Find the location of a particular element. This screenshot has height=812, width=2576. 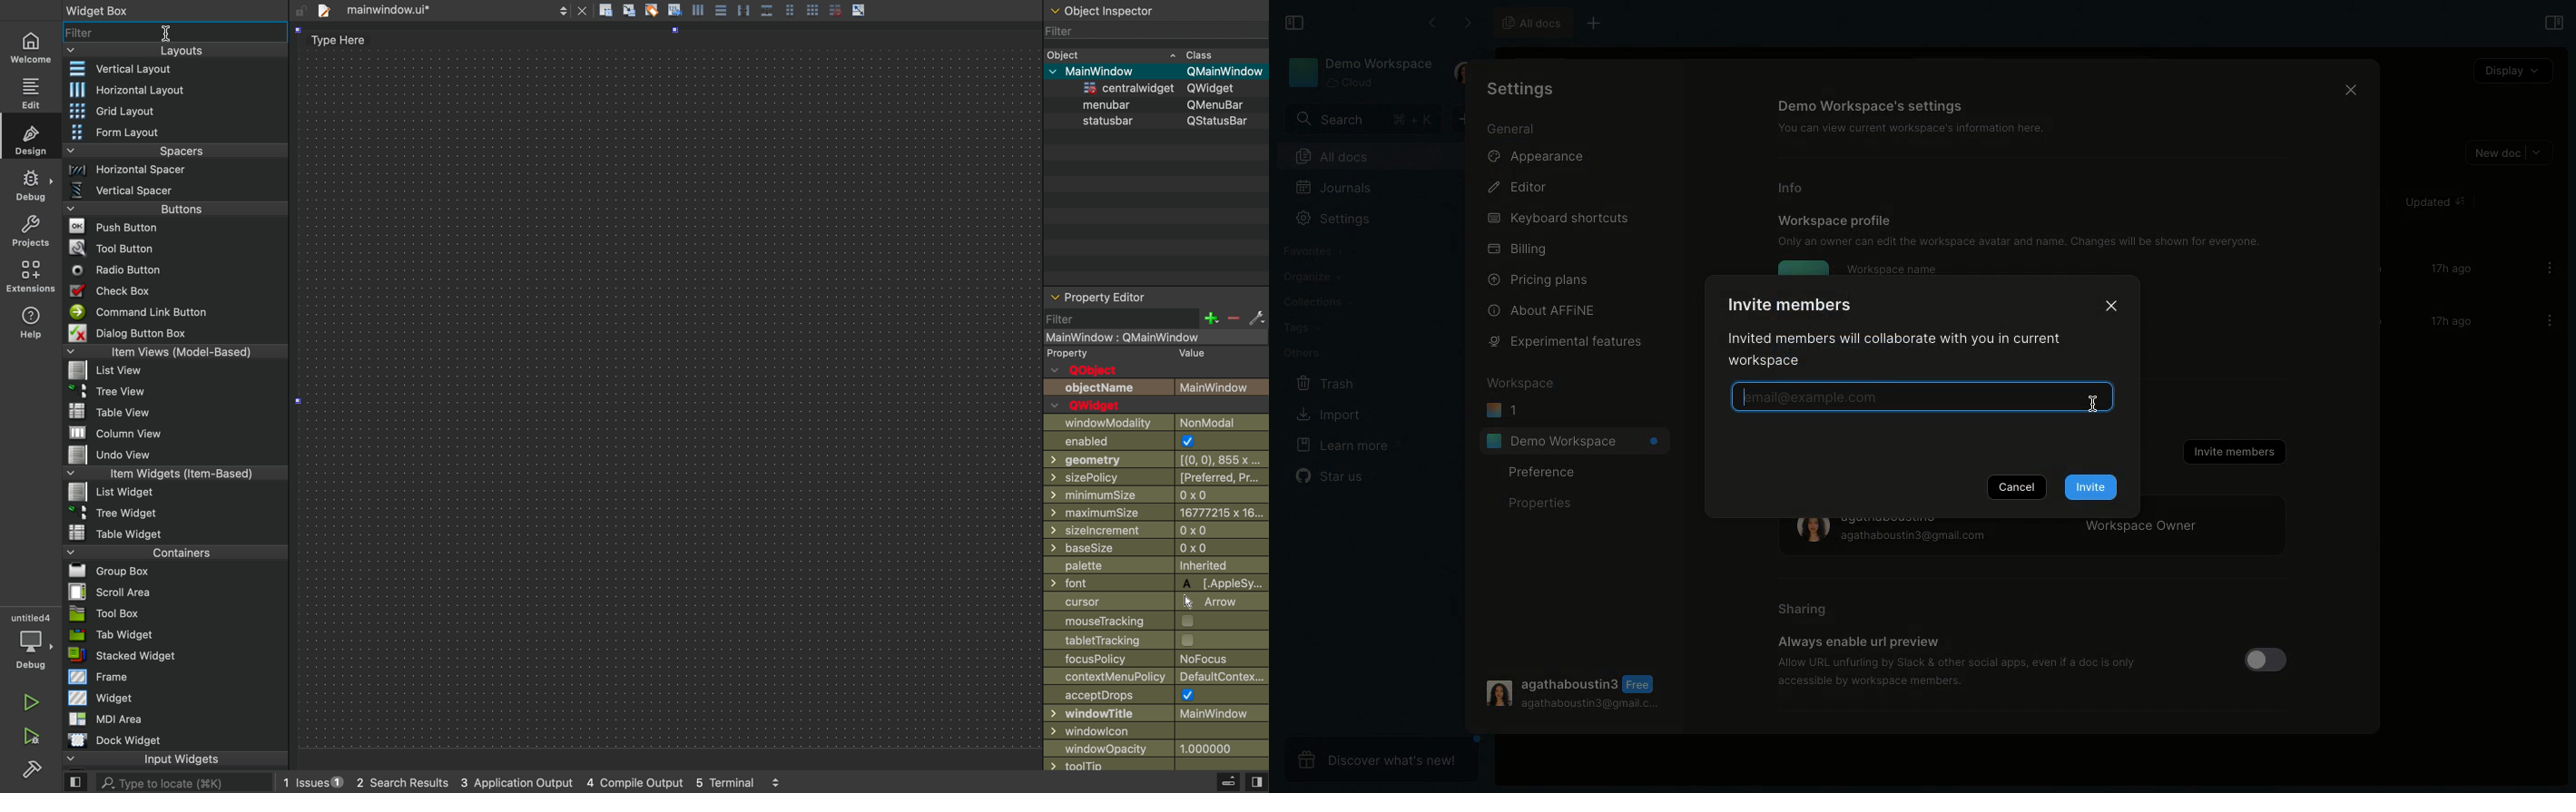

column view is located at coordinates (174, 431).